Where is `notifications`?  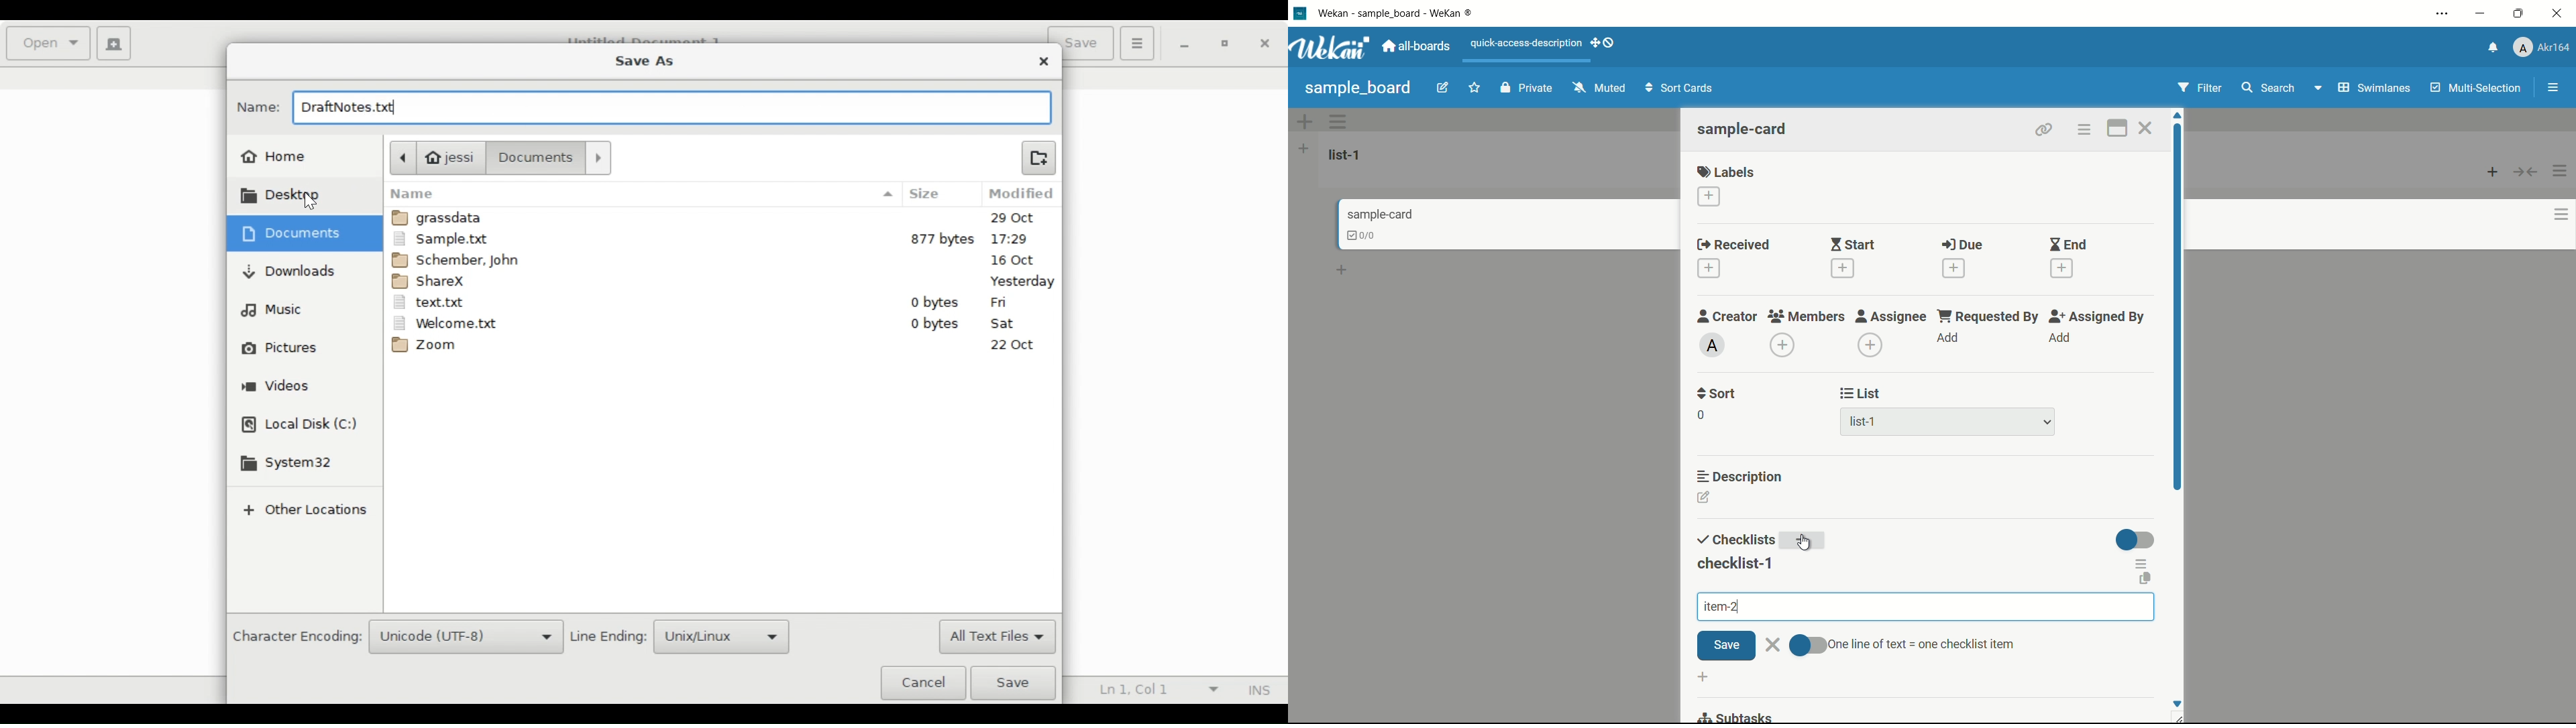
notifications is located at coordinates (2491, 46).